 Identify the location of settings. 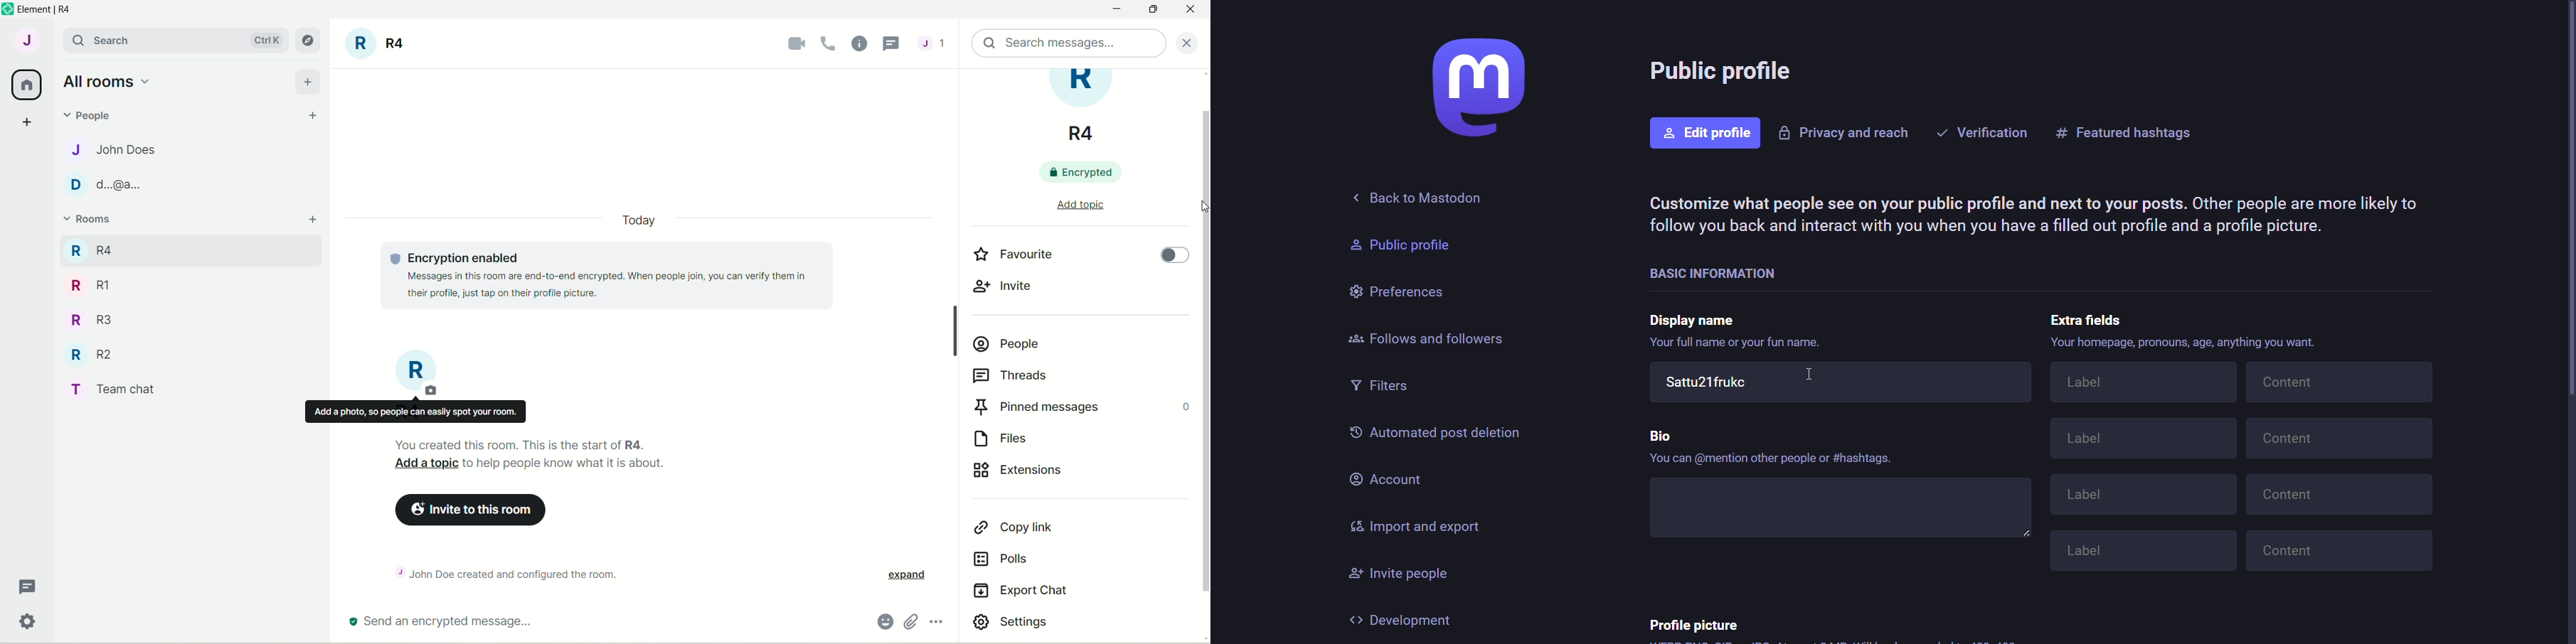
(30, 624).